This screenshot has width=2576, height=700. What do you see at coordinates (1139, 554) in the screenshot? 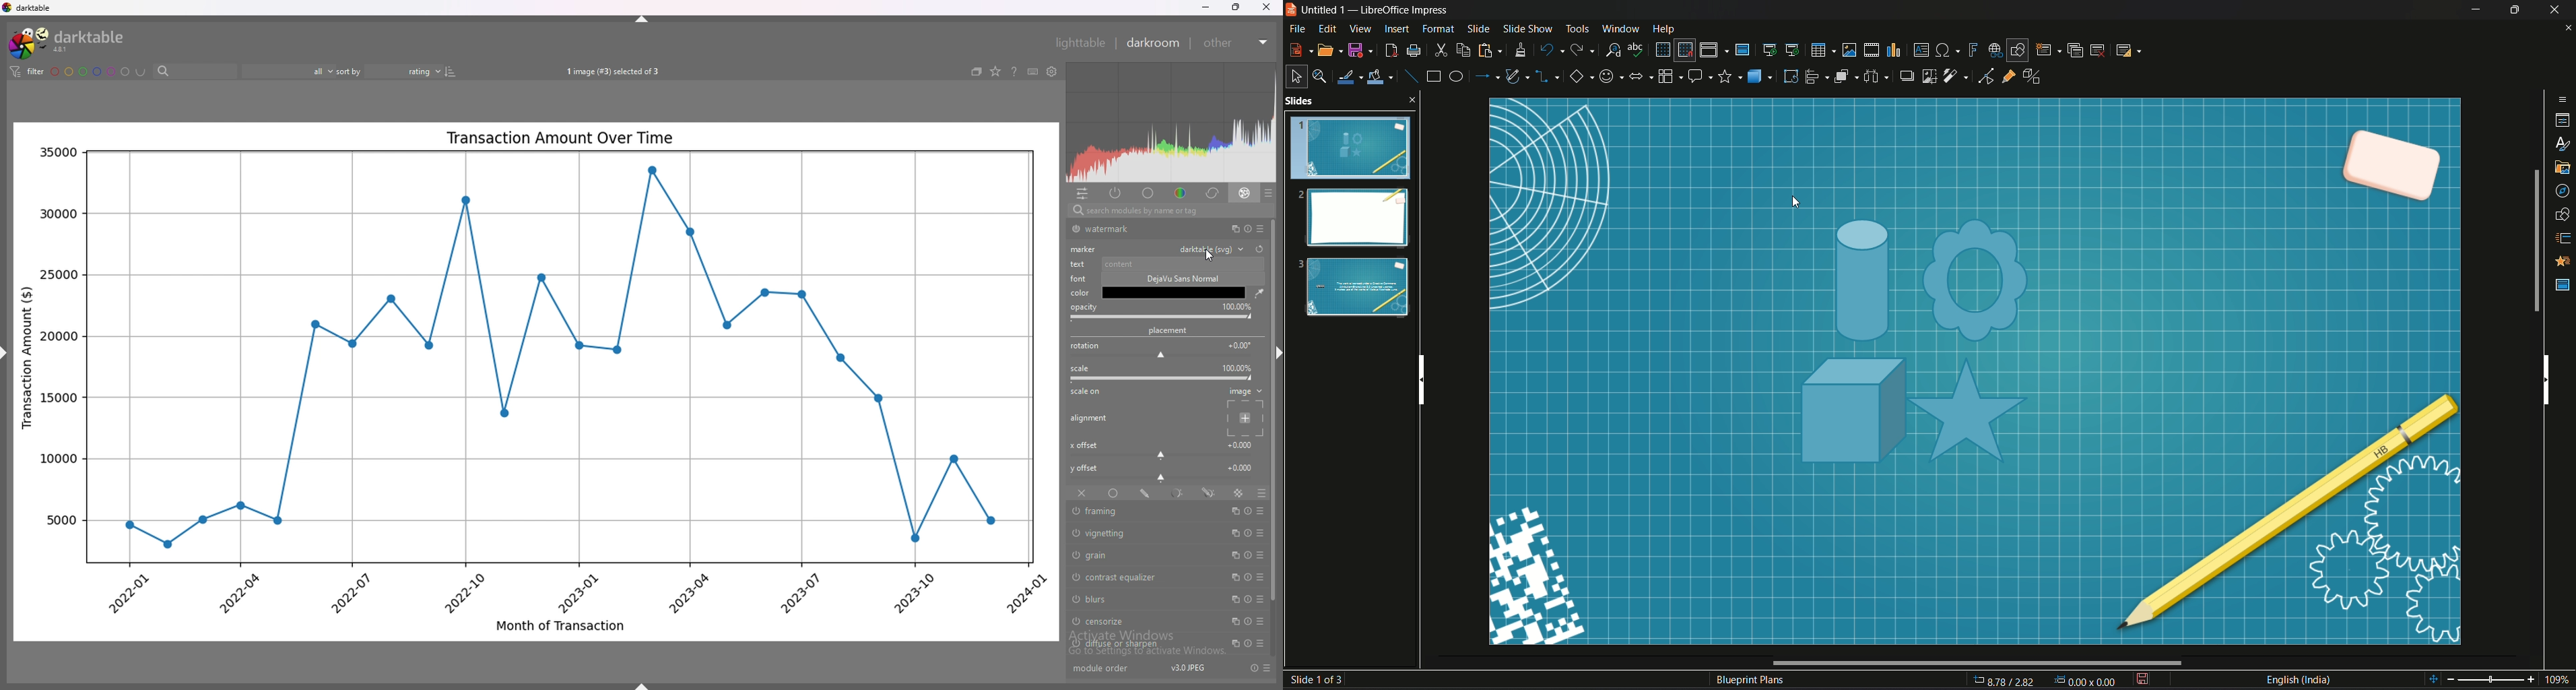
I see `grain` at bounding box center [1139, 554].